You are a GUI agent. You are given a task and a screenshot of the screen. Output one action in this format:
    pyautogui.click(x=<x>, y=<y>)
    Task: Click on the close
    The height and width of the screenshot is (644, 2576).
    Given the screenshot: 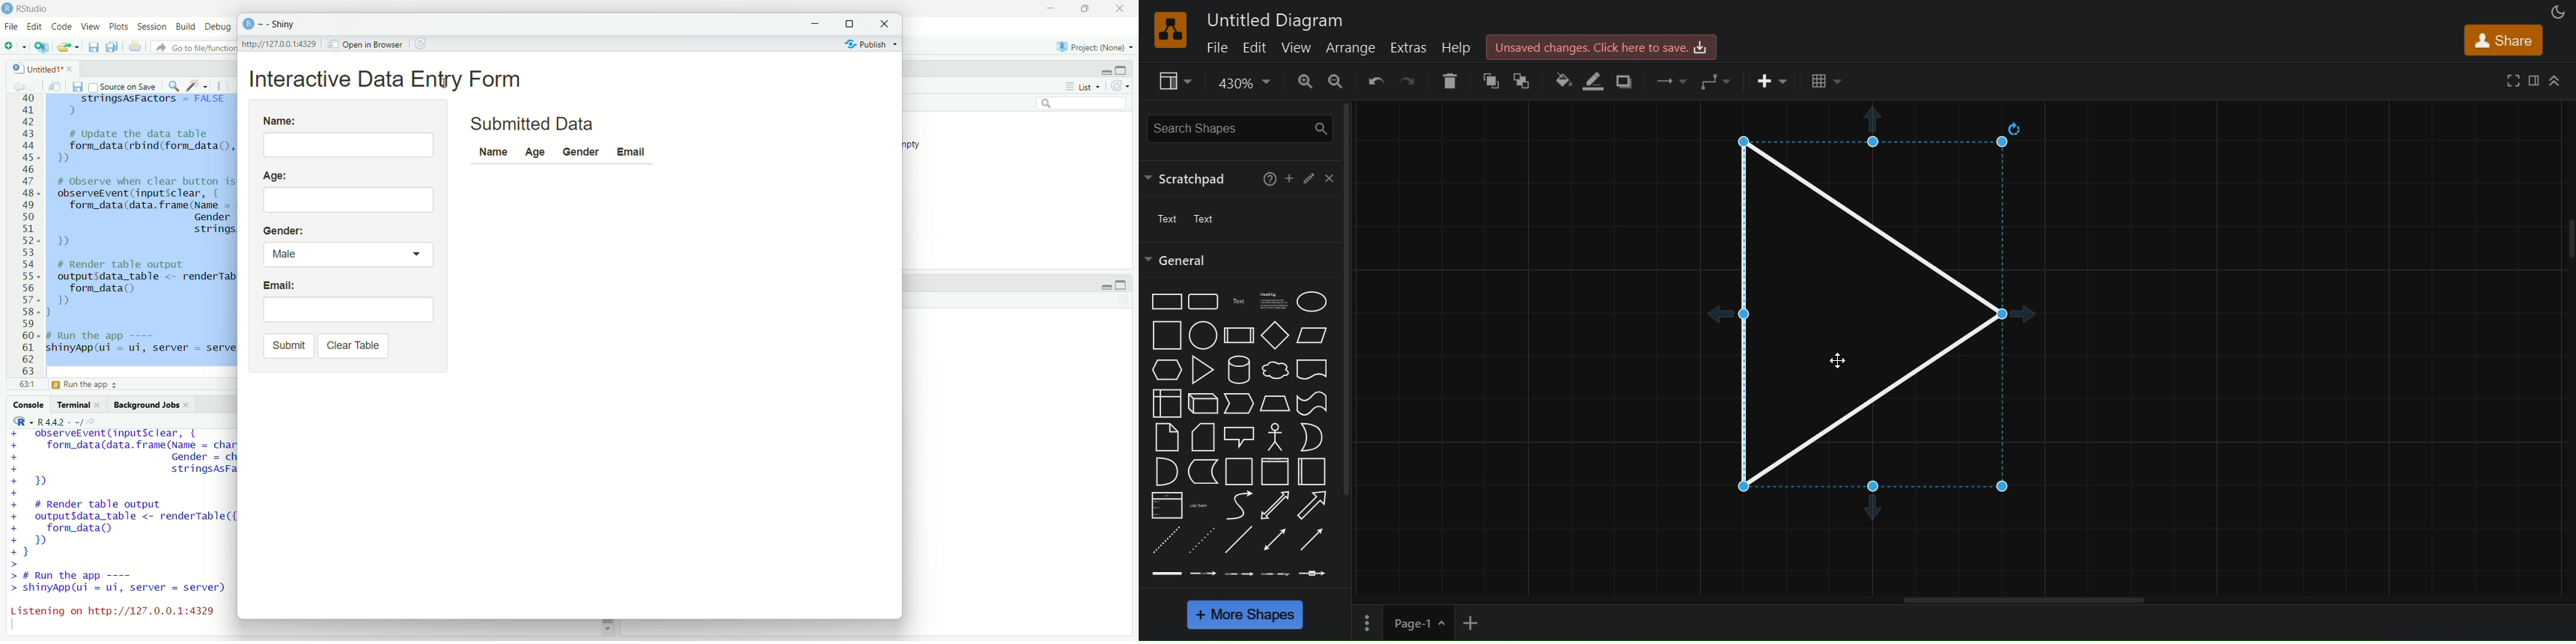 What is the action you would take?
    pyautogui.click(x=101, y=405)
    